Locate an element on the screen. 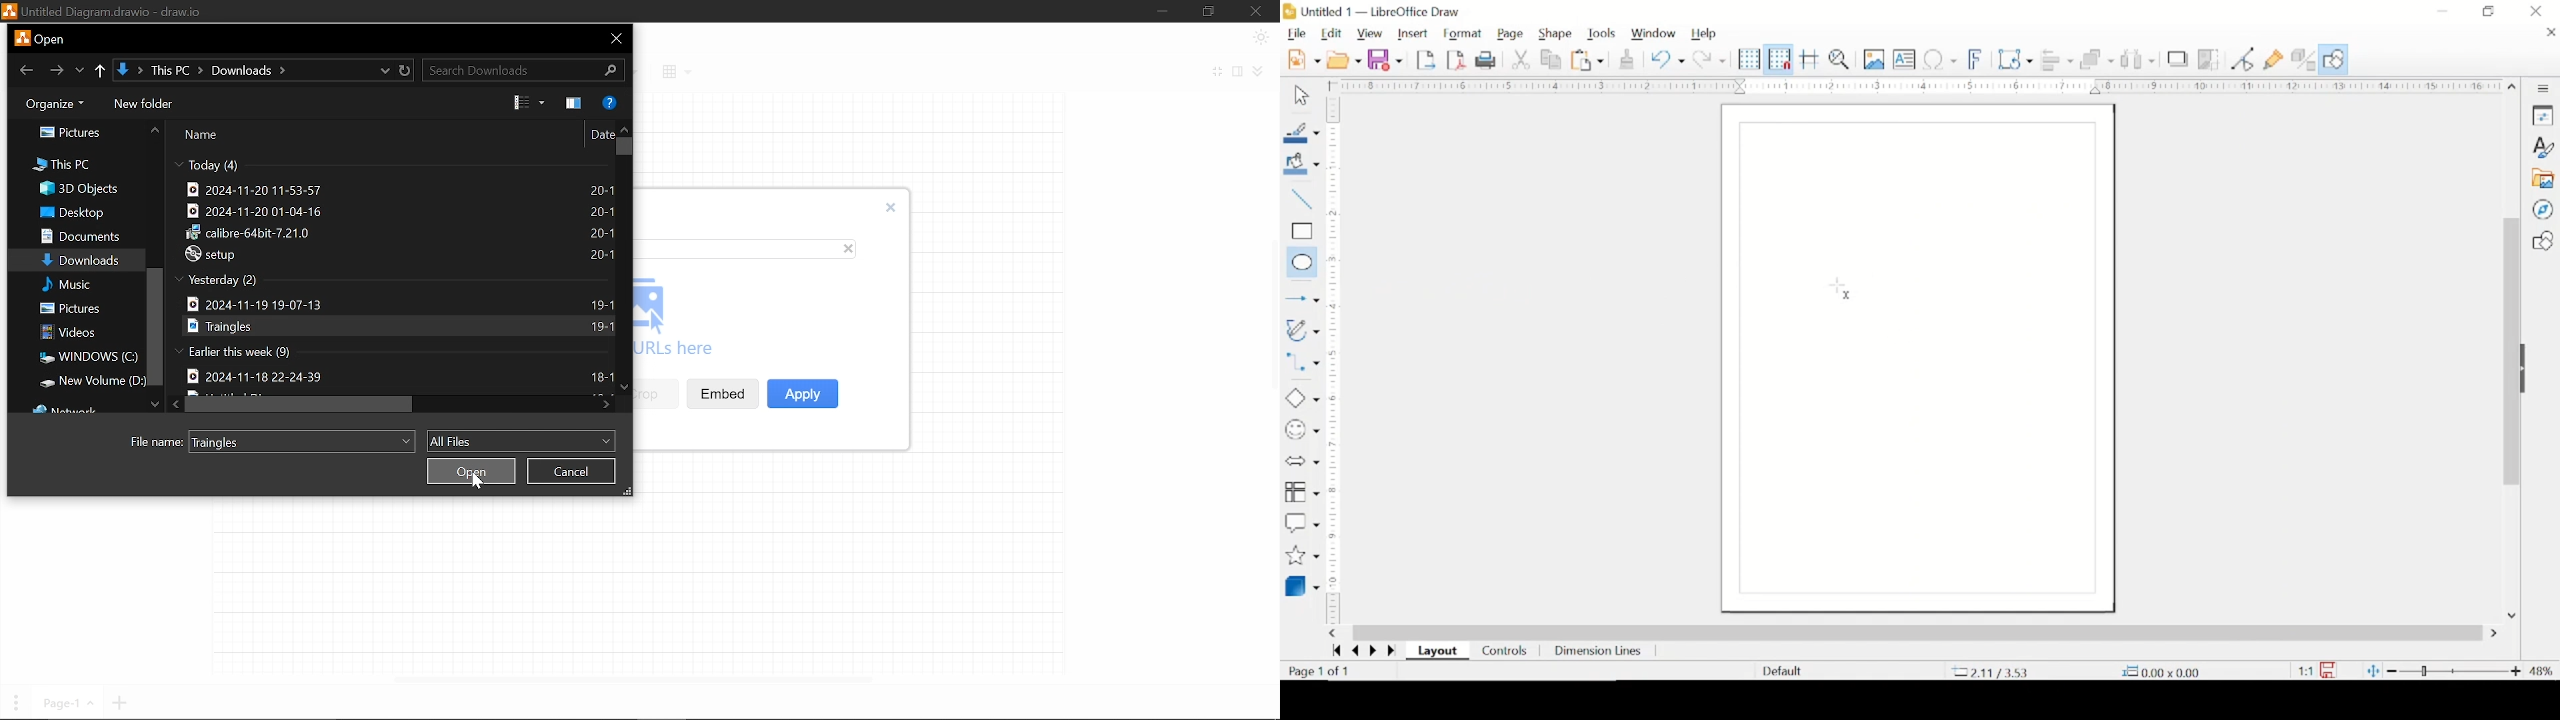 Image resolution: width=2576 pixels, height=728 pixels. scroll down arrow is located at coordinates (2509, 615).